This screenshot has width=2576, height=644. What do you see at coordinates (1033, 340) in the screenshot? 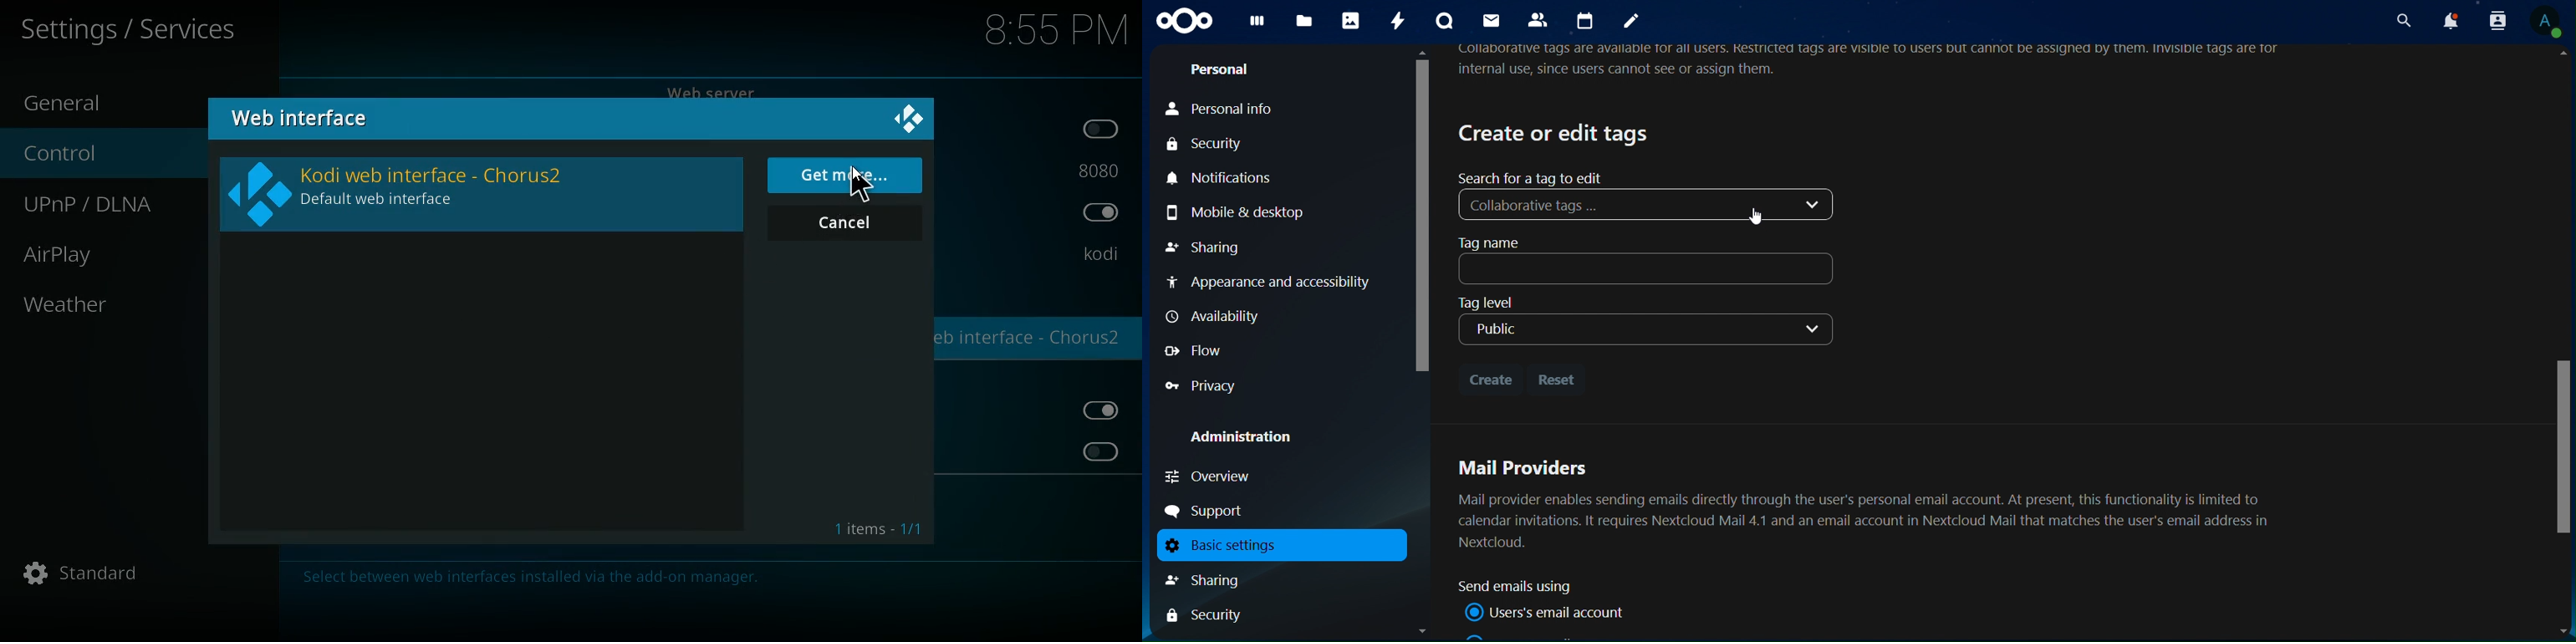
I see `web interface` at bounding box center [1033, 340].